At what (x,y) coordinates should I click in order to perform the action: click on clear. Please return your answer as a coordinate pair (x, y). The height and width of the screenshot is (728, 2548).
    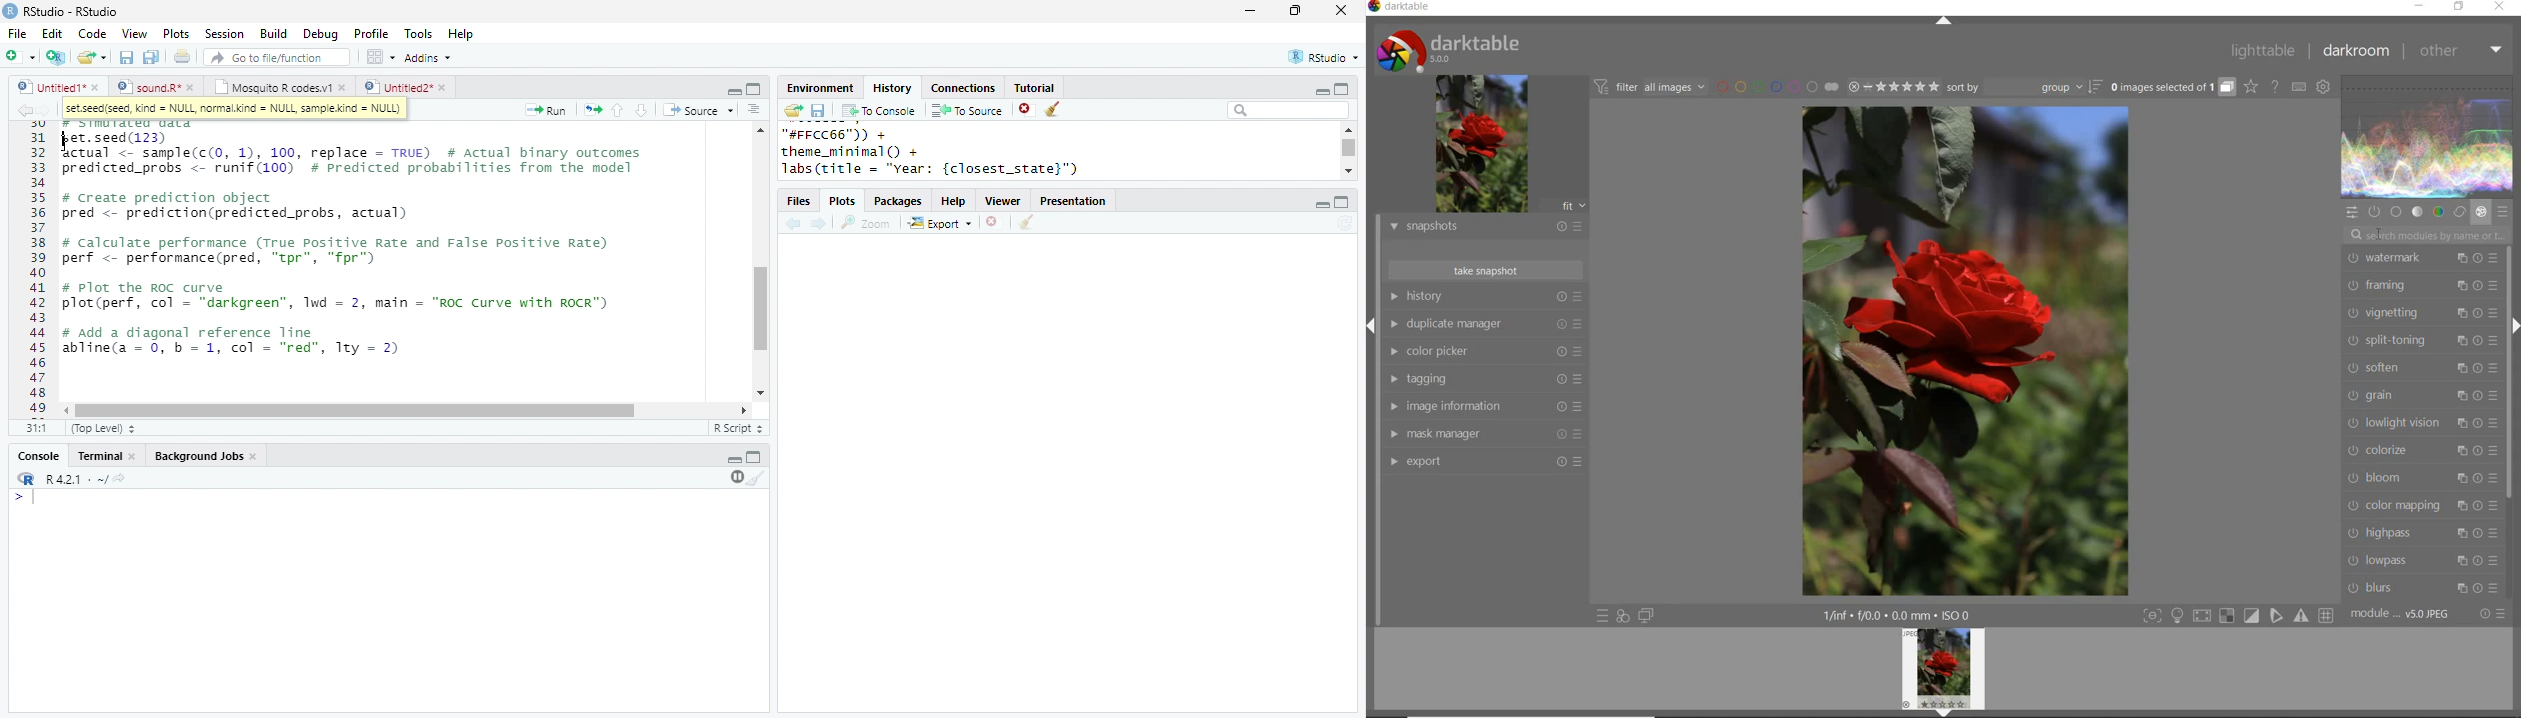
    Looking at the image, I should click on (1026, 223).